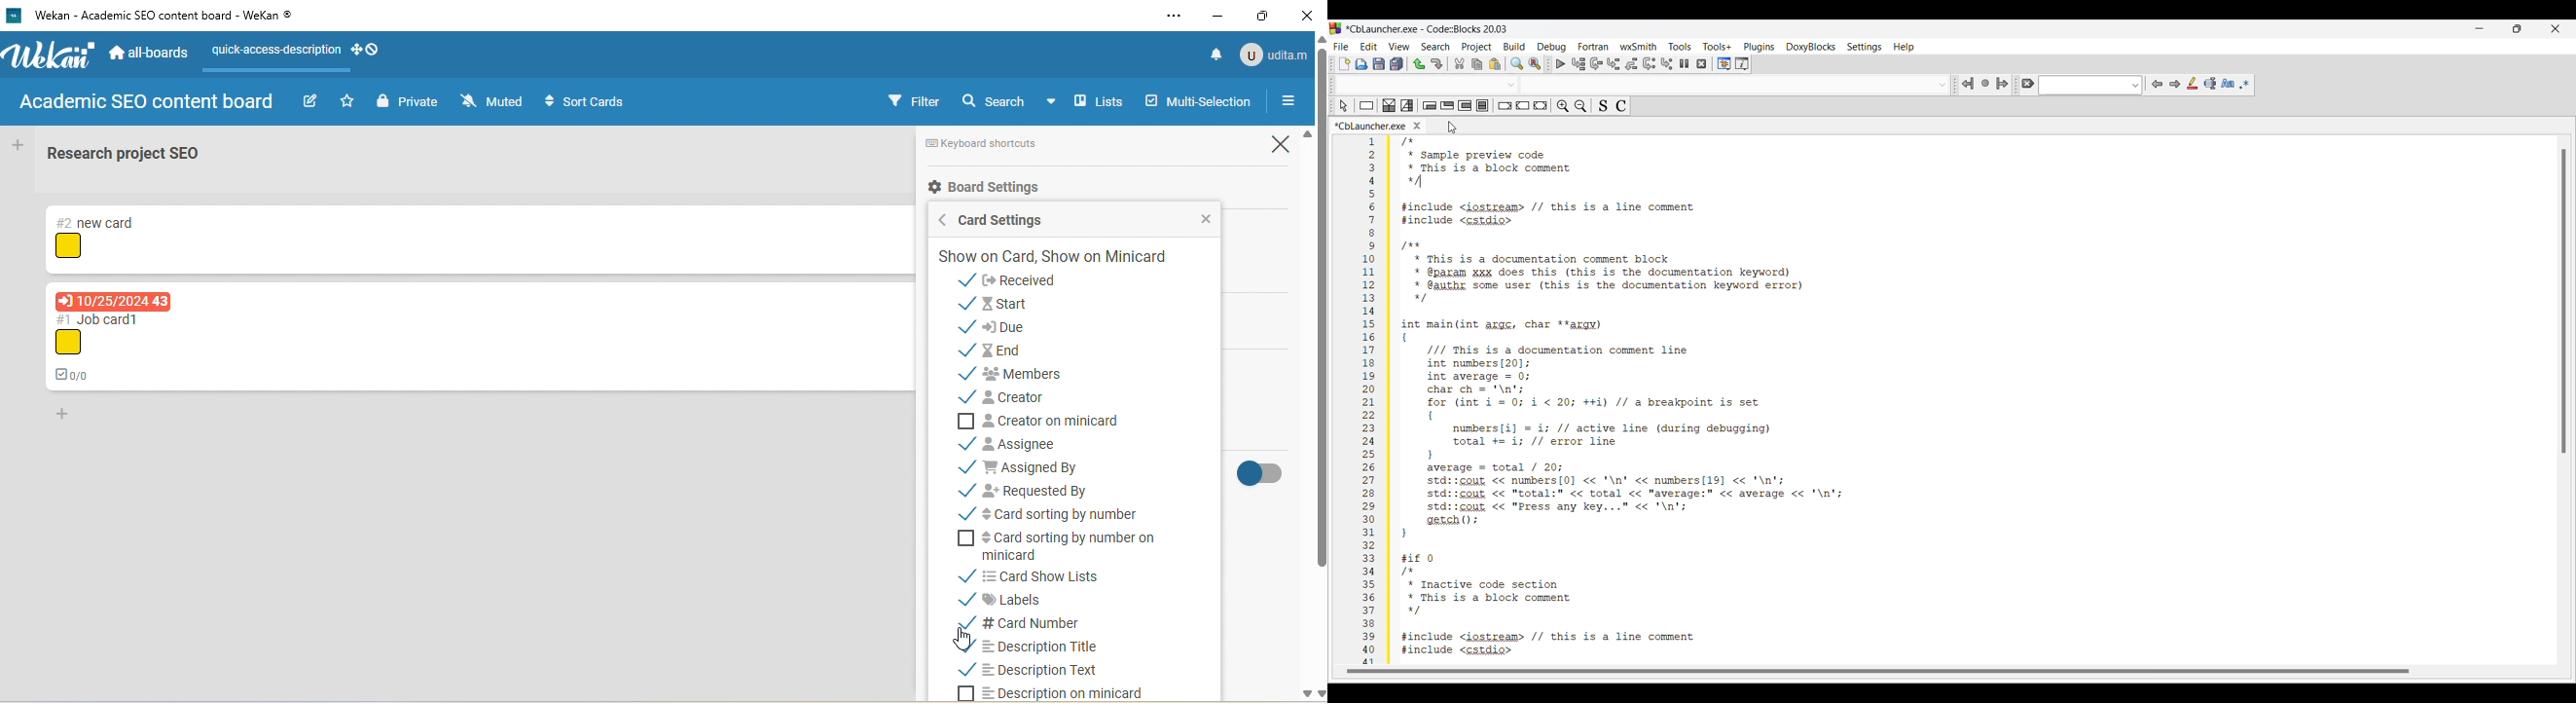 The width and height of the screenshot is (2576, 728). What do you see at coordinates (1218, 15) in the screenshot?
I see `minimize` at bounding box center [1218, 15].